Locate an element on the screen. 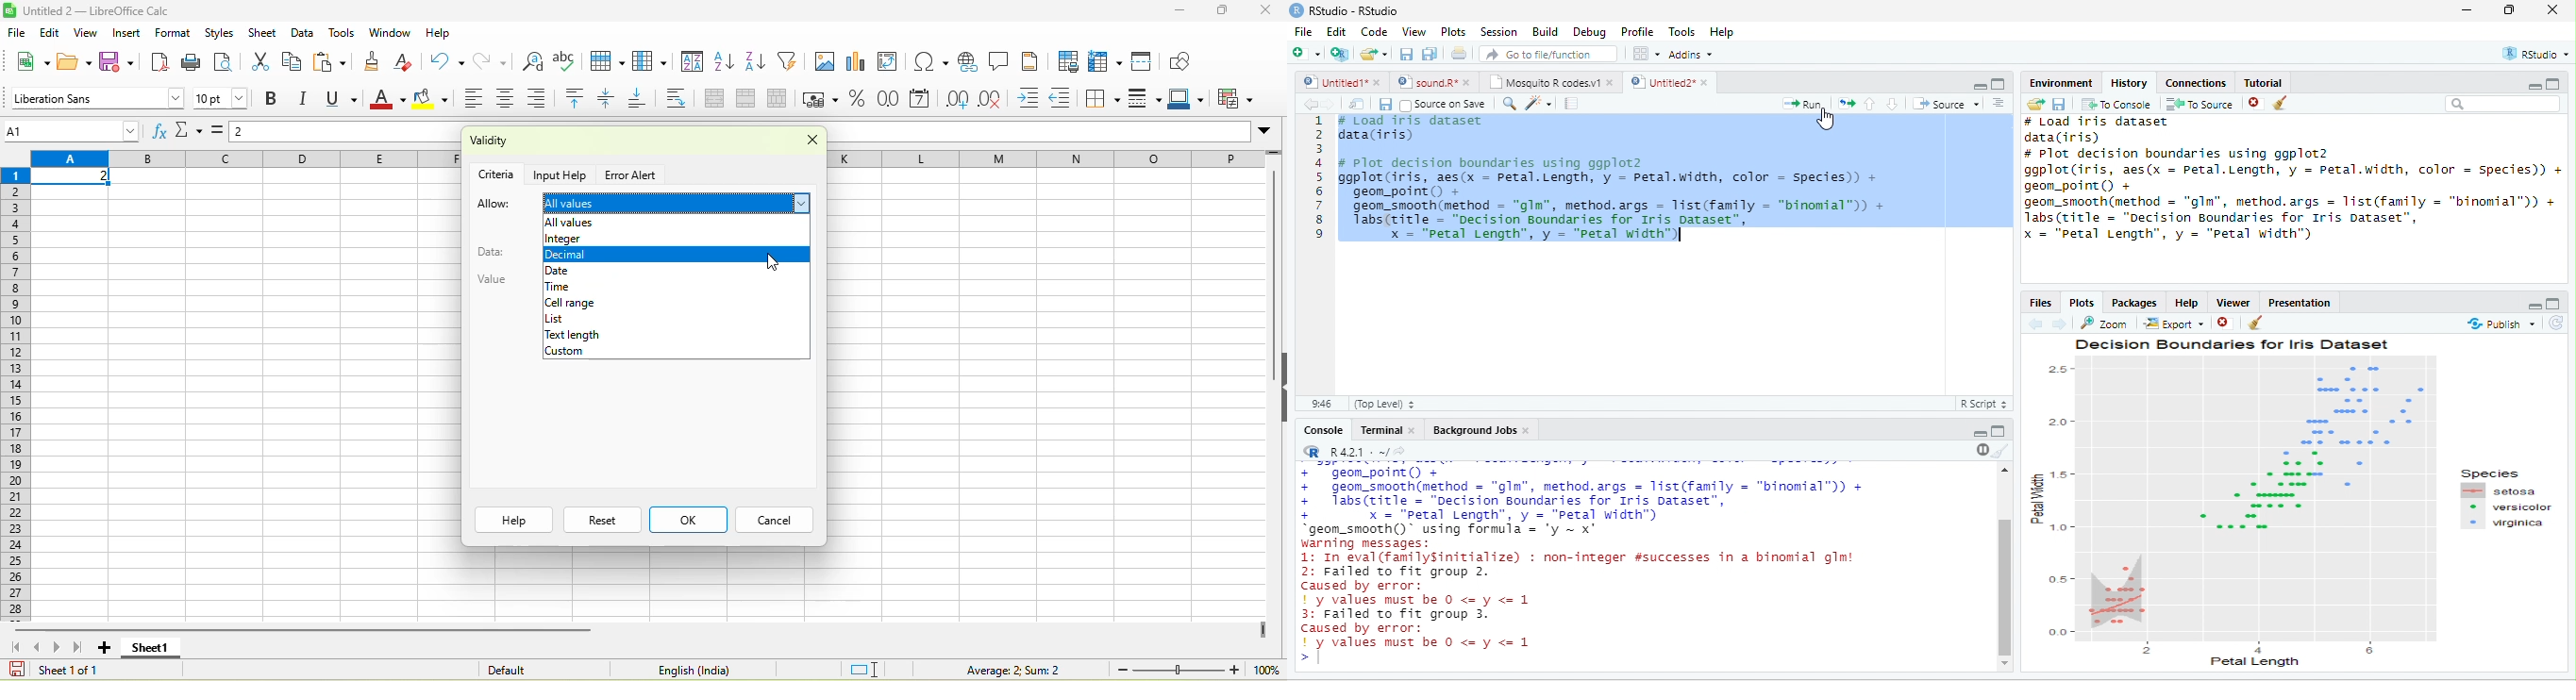  cursor movement is located at coordinates (772, 262).